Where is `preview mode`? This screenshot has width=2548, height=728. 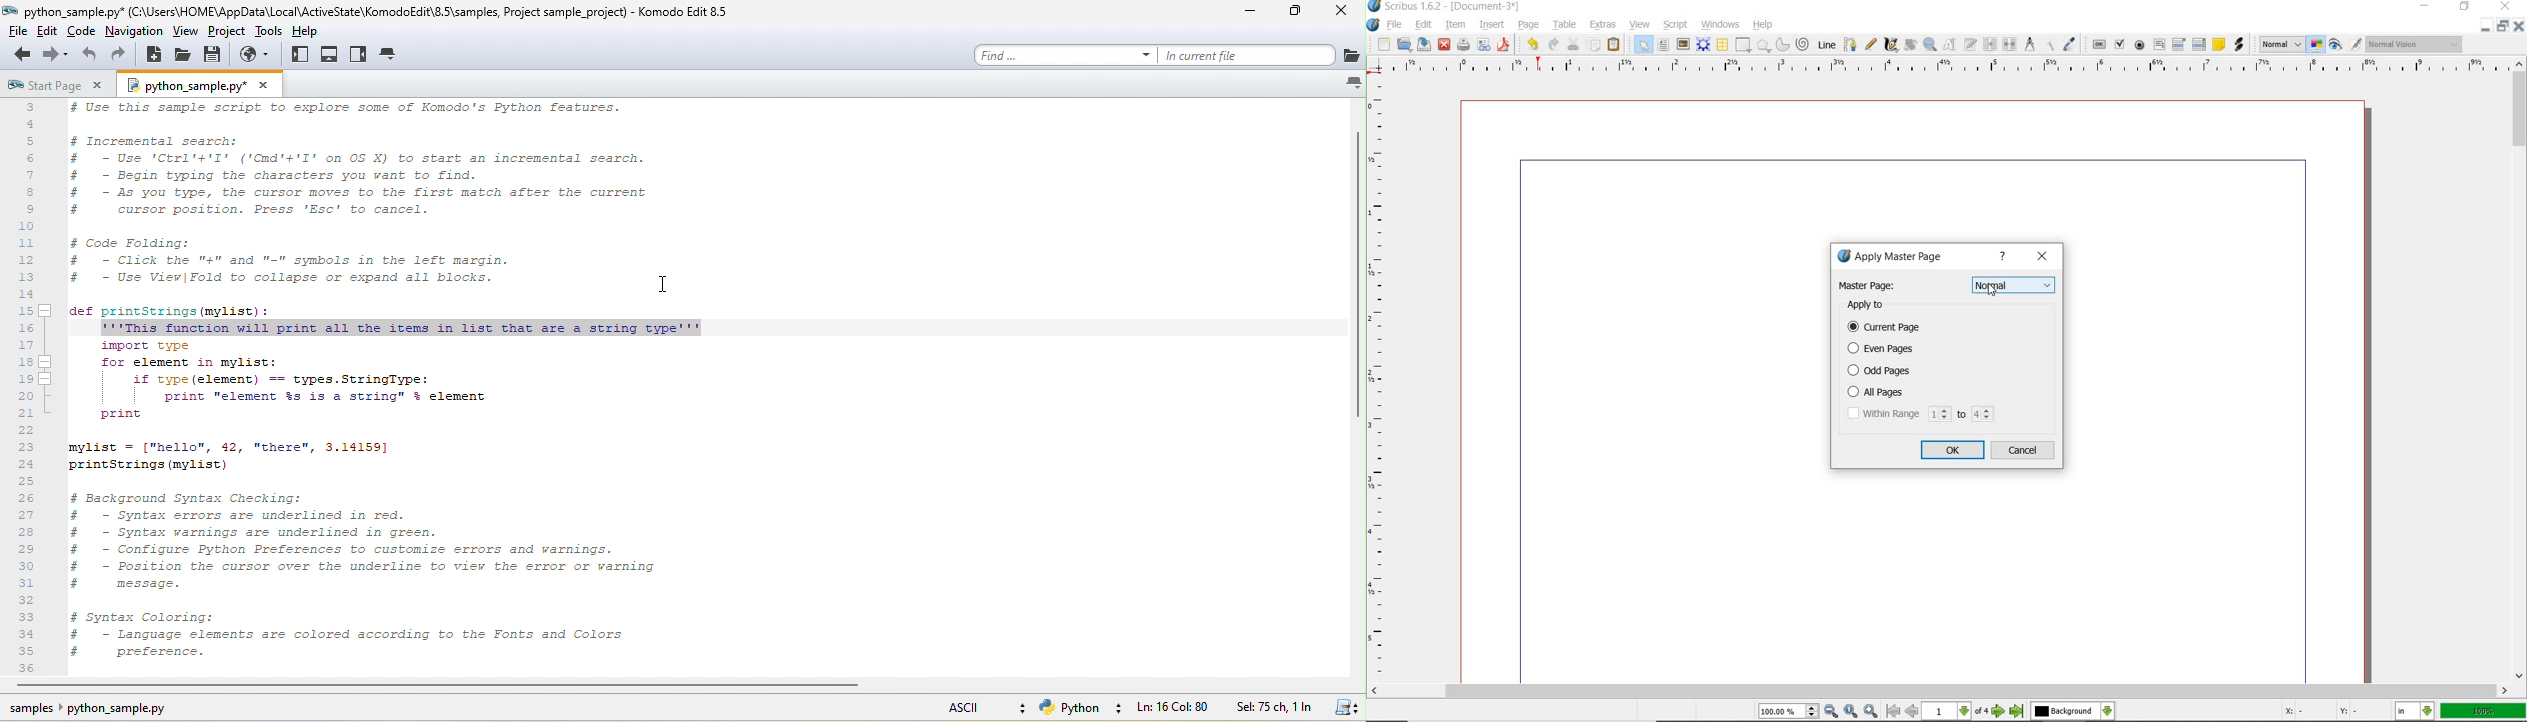
preview mode is located at coordinates (2338, 44).